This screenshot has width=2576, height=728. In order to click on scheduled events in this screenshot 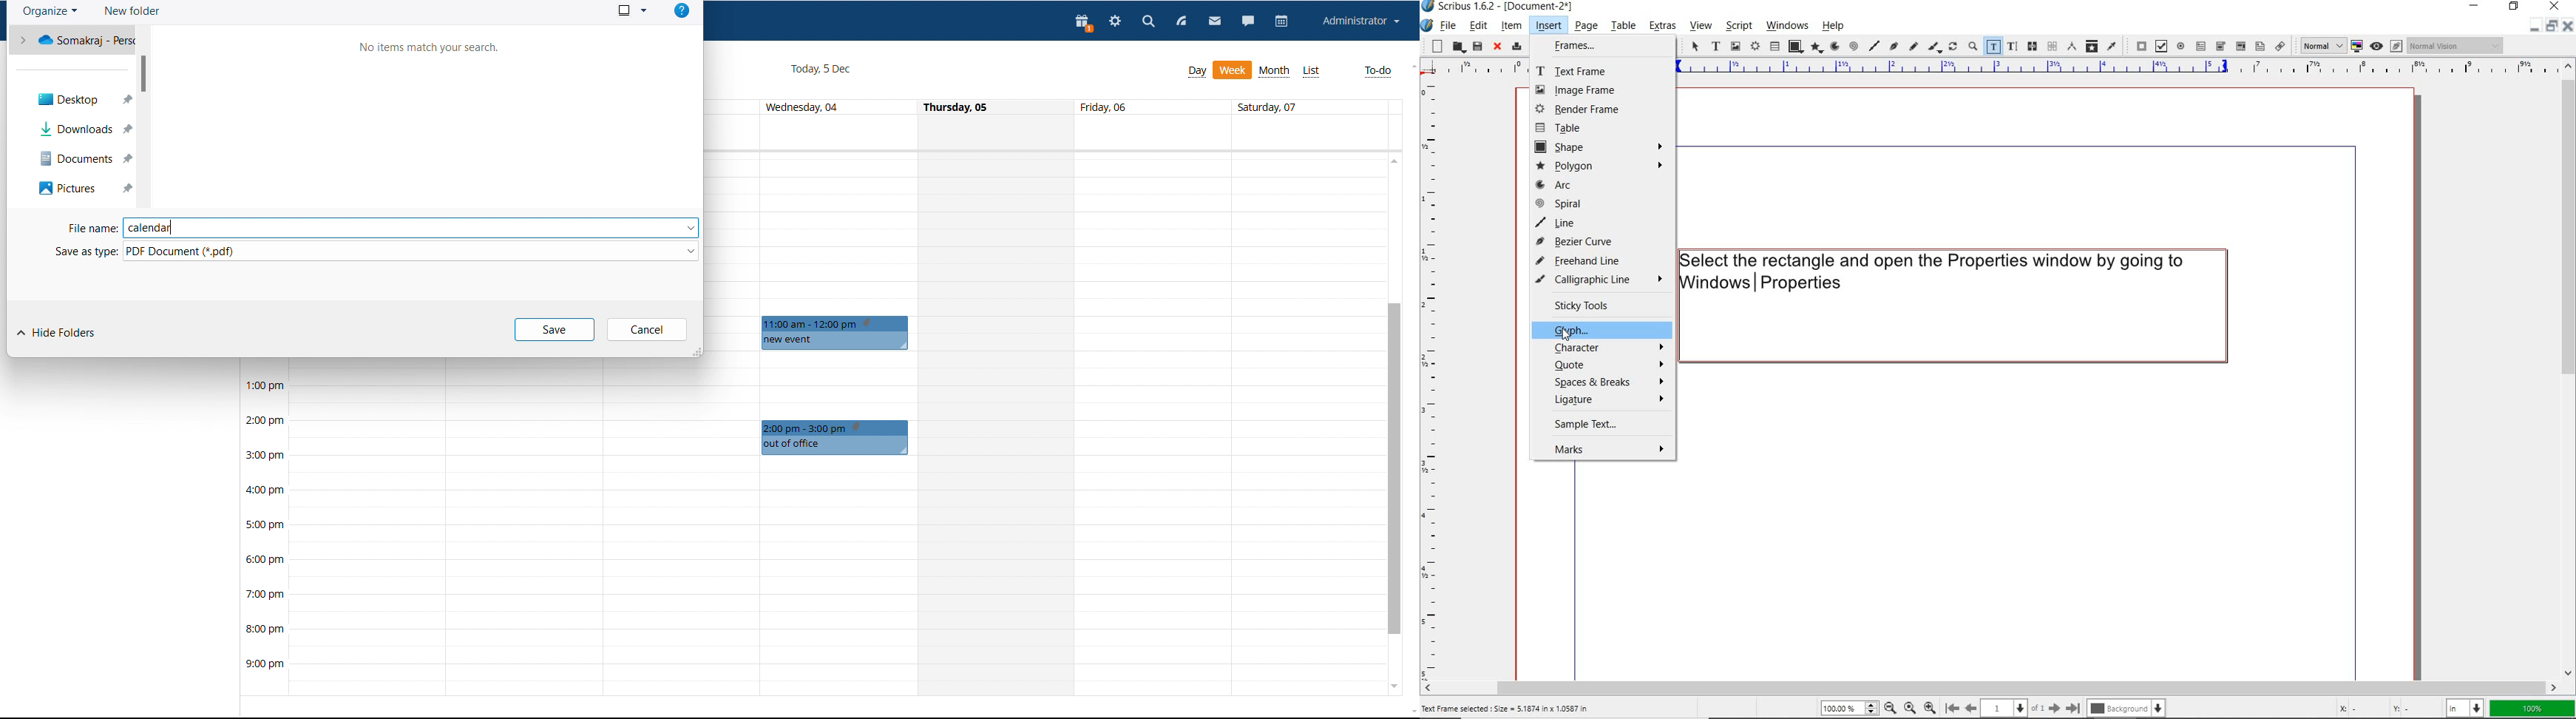, I will do `click(838, 333)`.